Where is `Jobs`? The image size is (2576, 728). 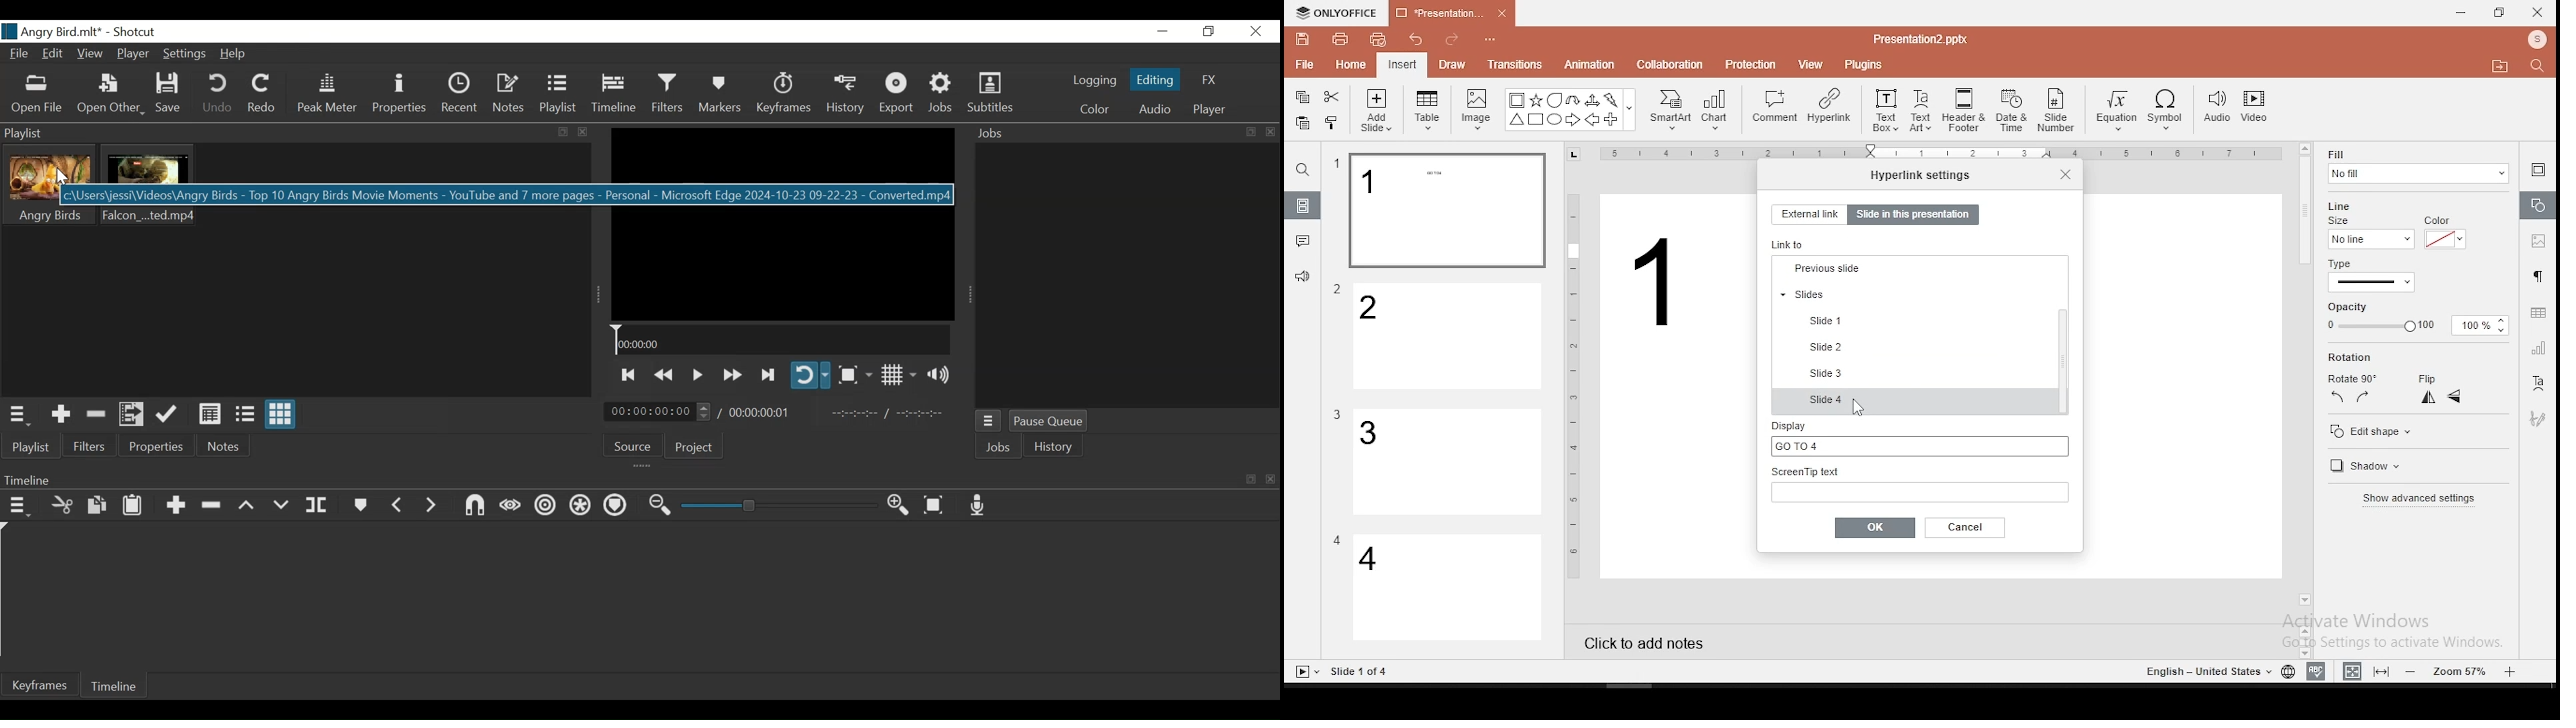 Jobs is located at coordinates (998, 447).